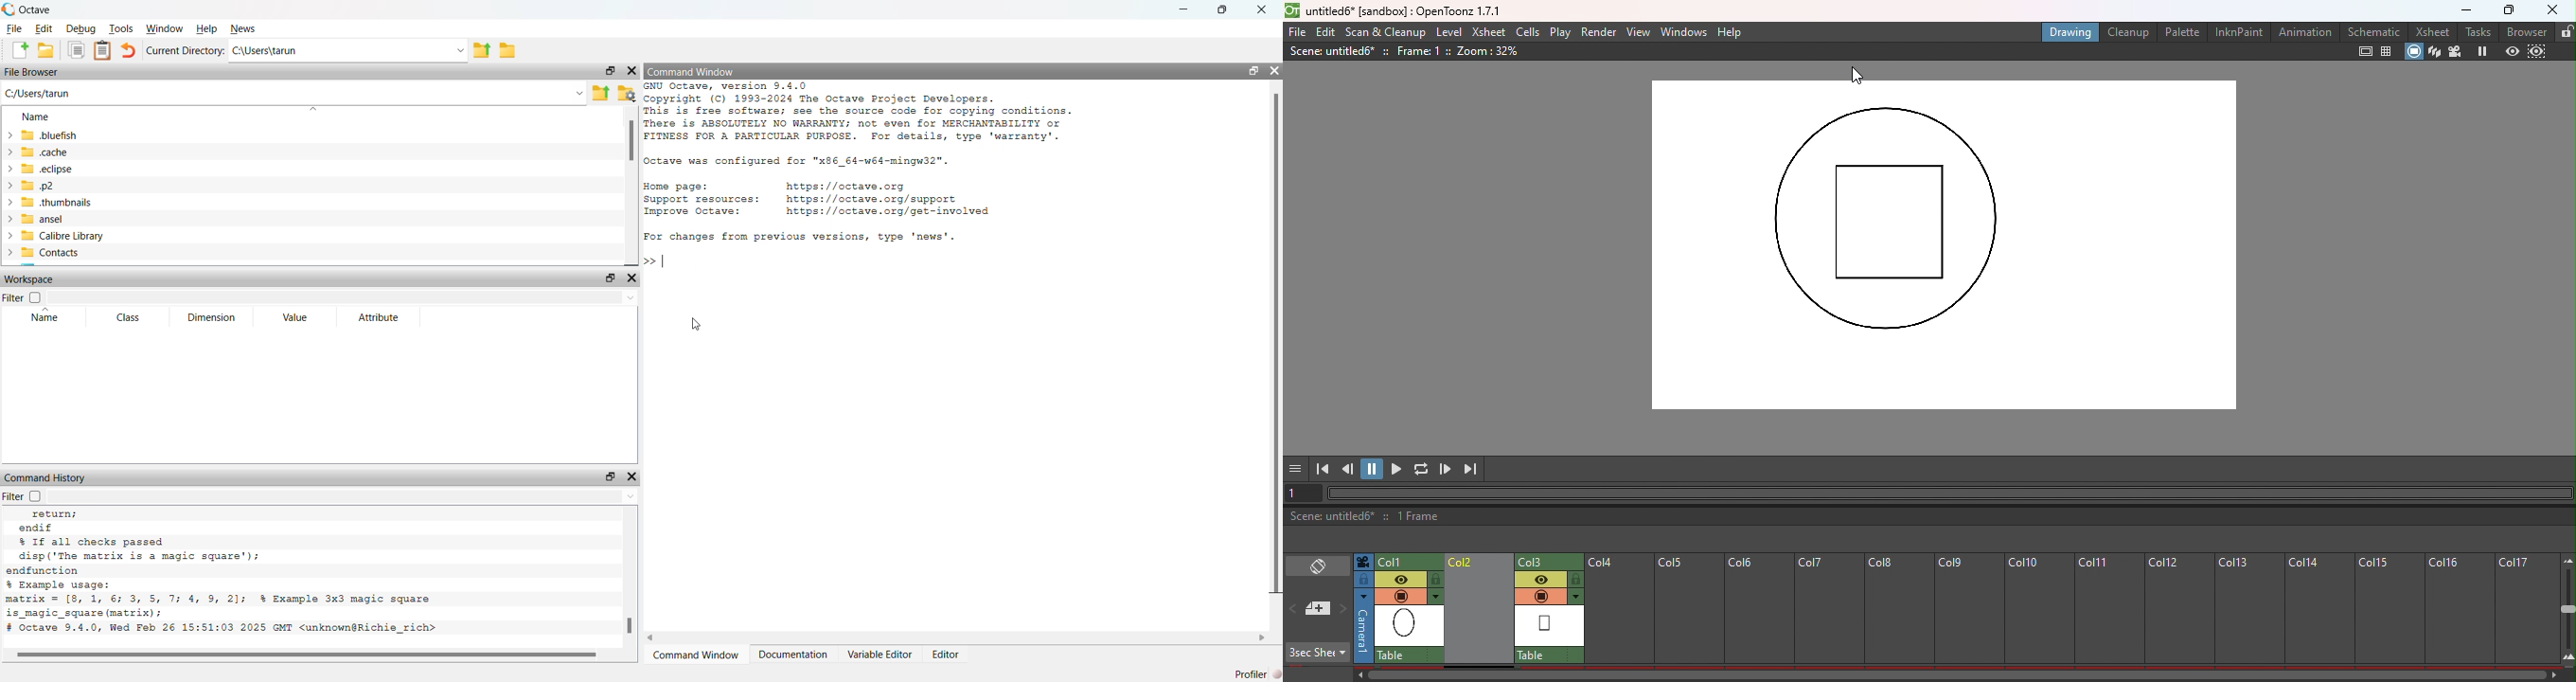  What do you see at coordinates (1185, 9) in the screenshot?
I see `minimize` at bounding box center [1185, 9].